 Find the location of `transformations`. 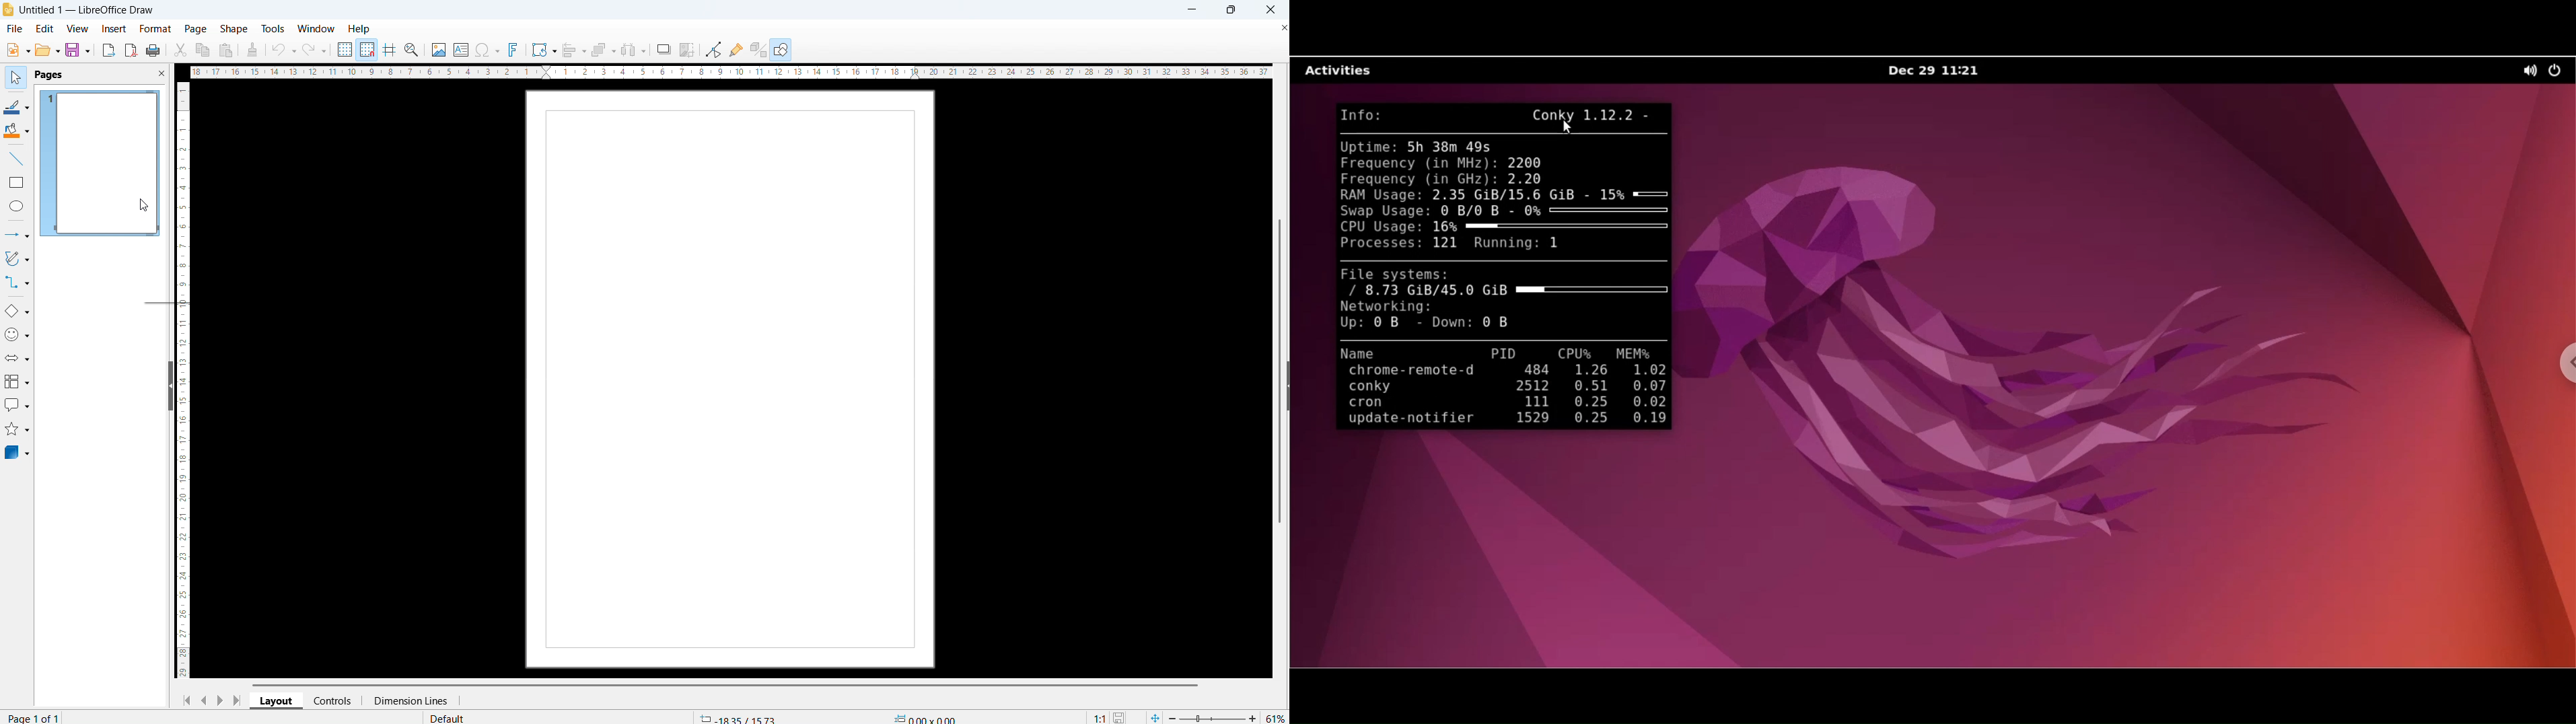

transformations is located at coordinates (544, 49).